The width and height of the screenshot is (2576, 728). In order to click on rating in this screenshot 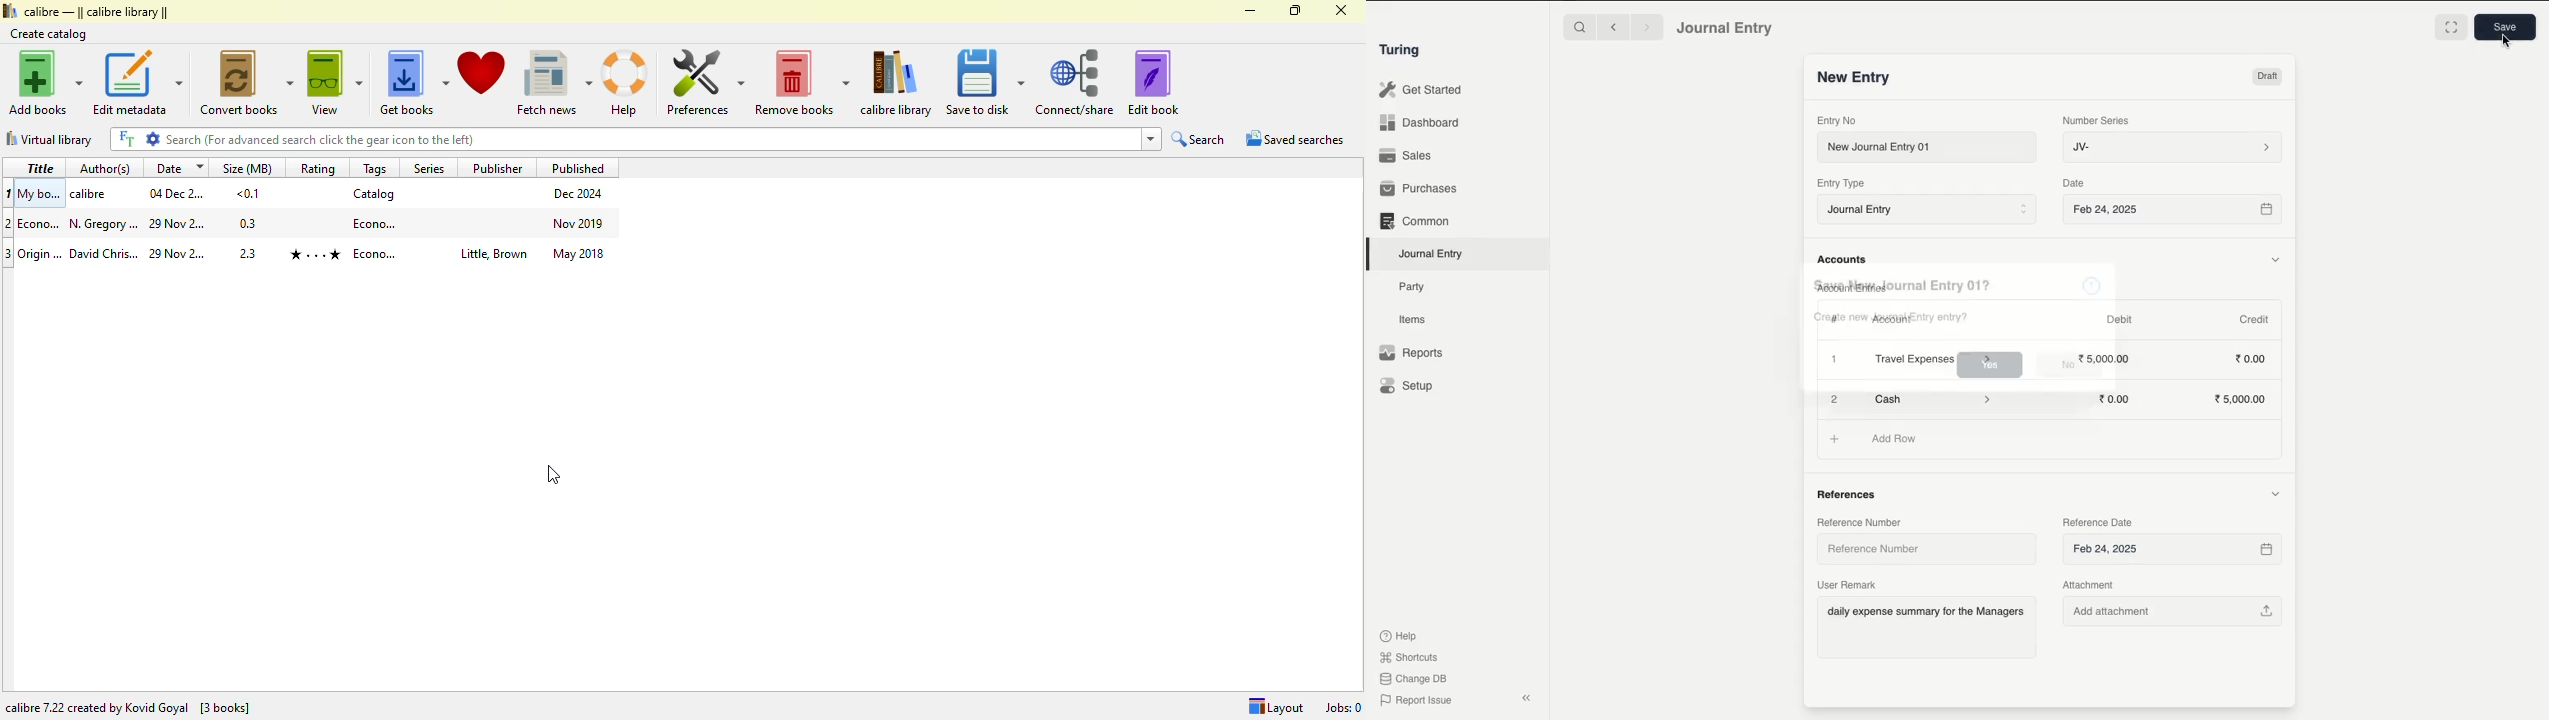, I will do `click(318, 168)`.